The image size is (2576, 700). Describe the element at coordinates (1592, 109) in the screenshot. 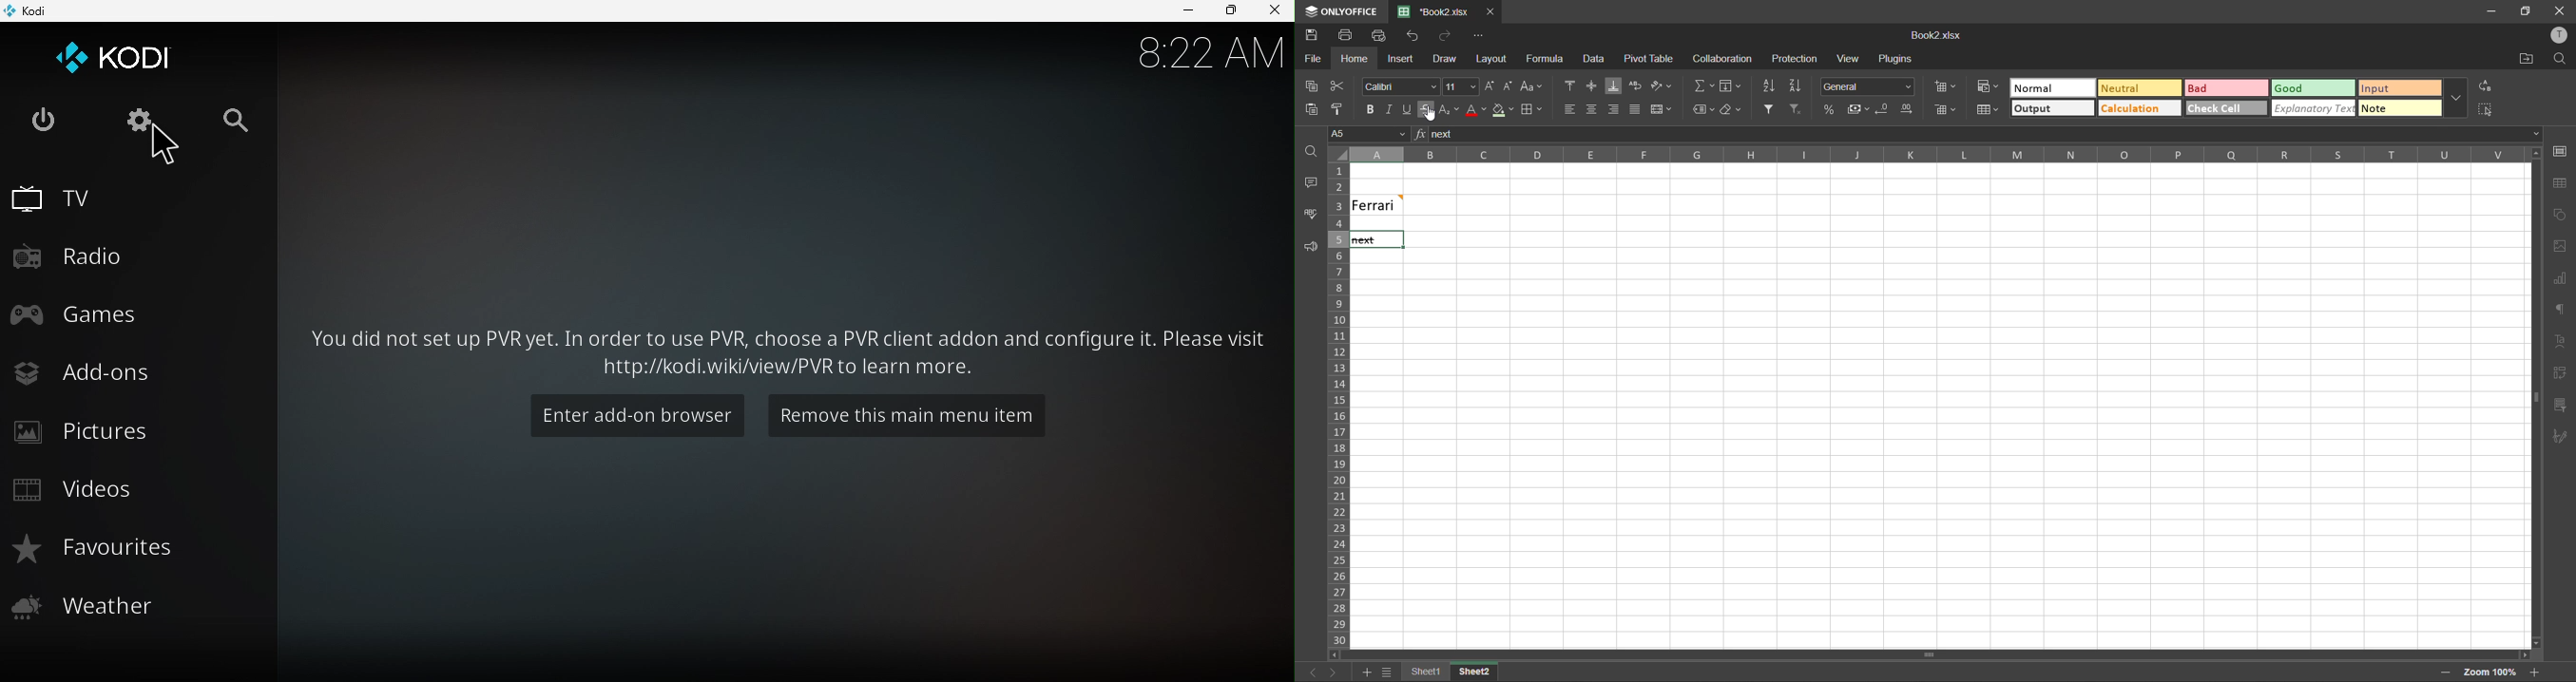

I see `align middle` at that location.